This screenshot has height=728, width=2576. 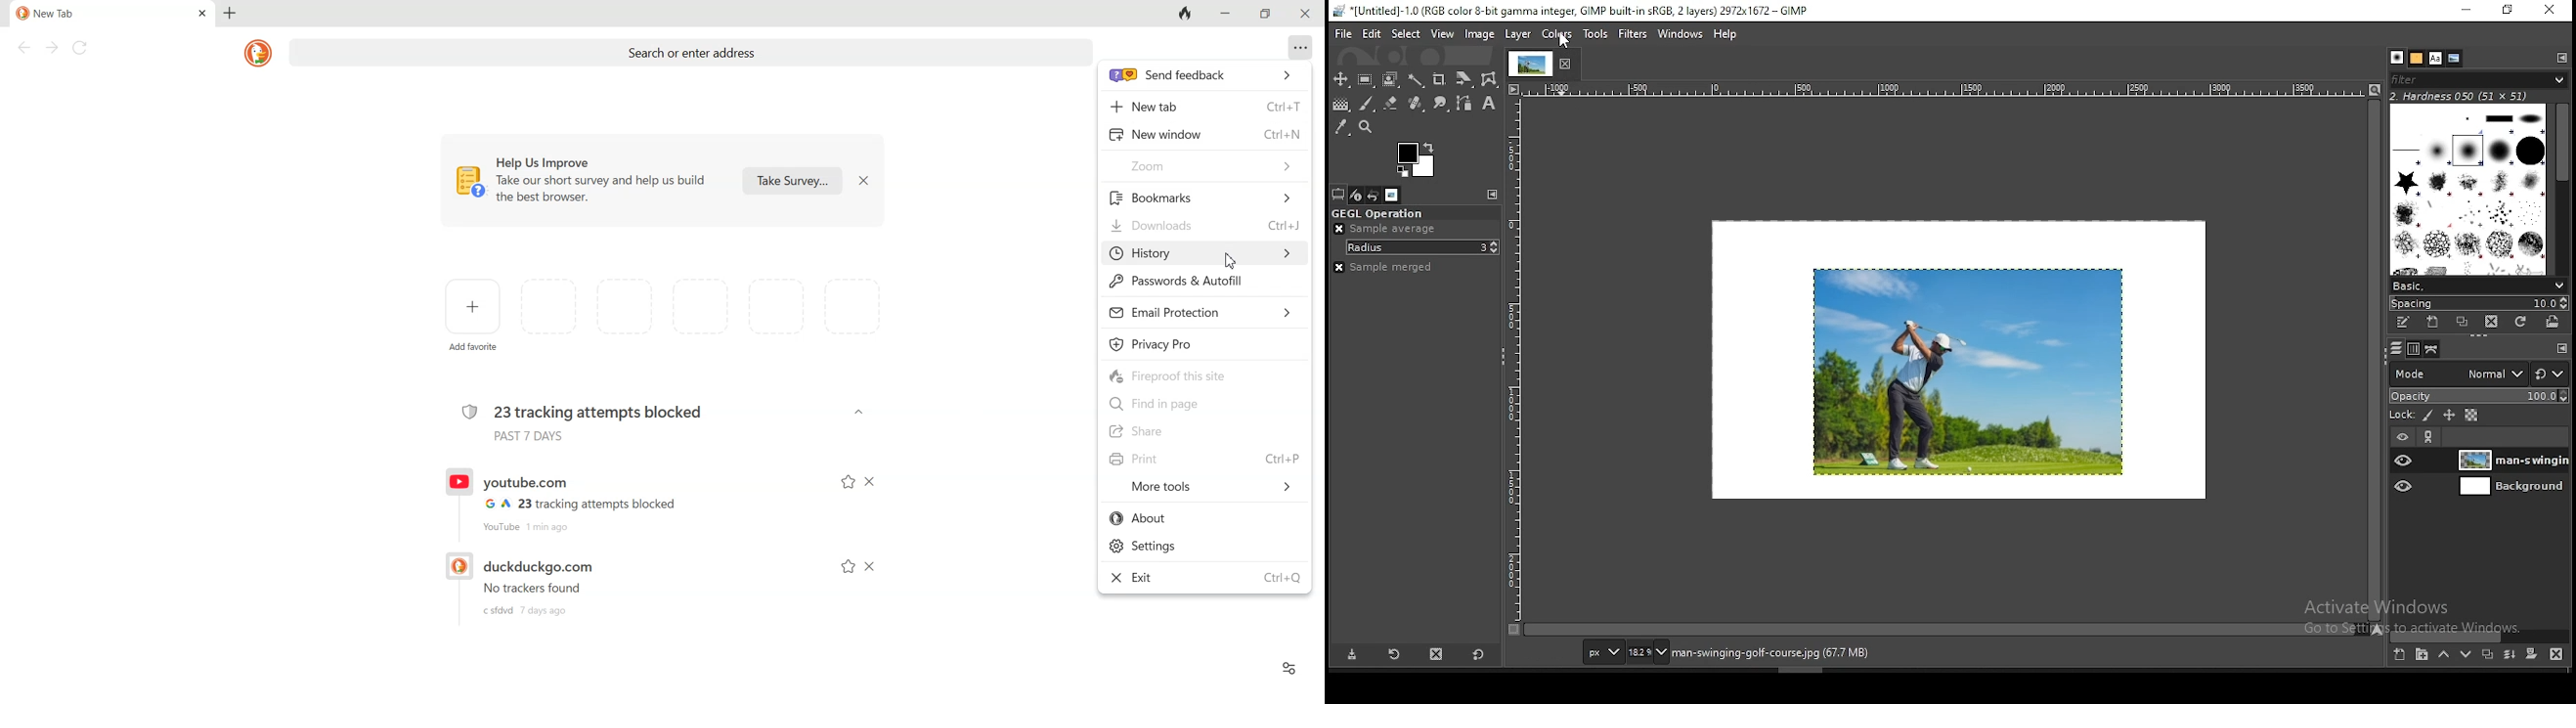 I want to click on GEGL operation, so click(x=1405, y=211).